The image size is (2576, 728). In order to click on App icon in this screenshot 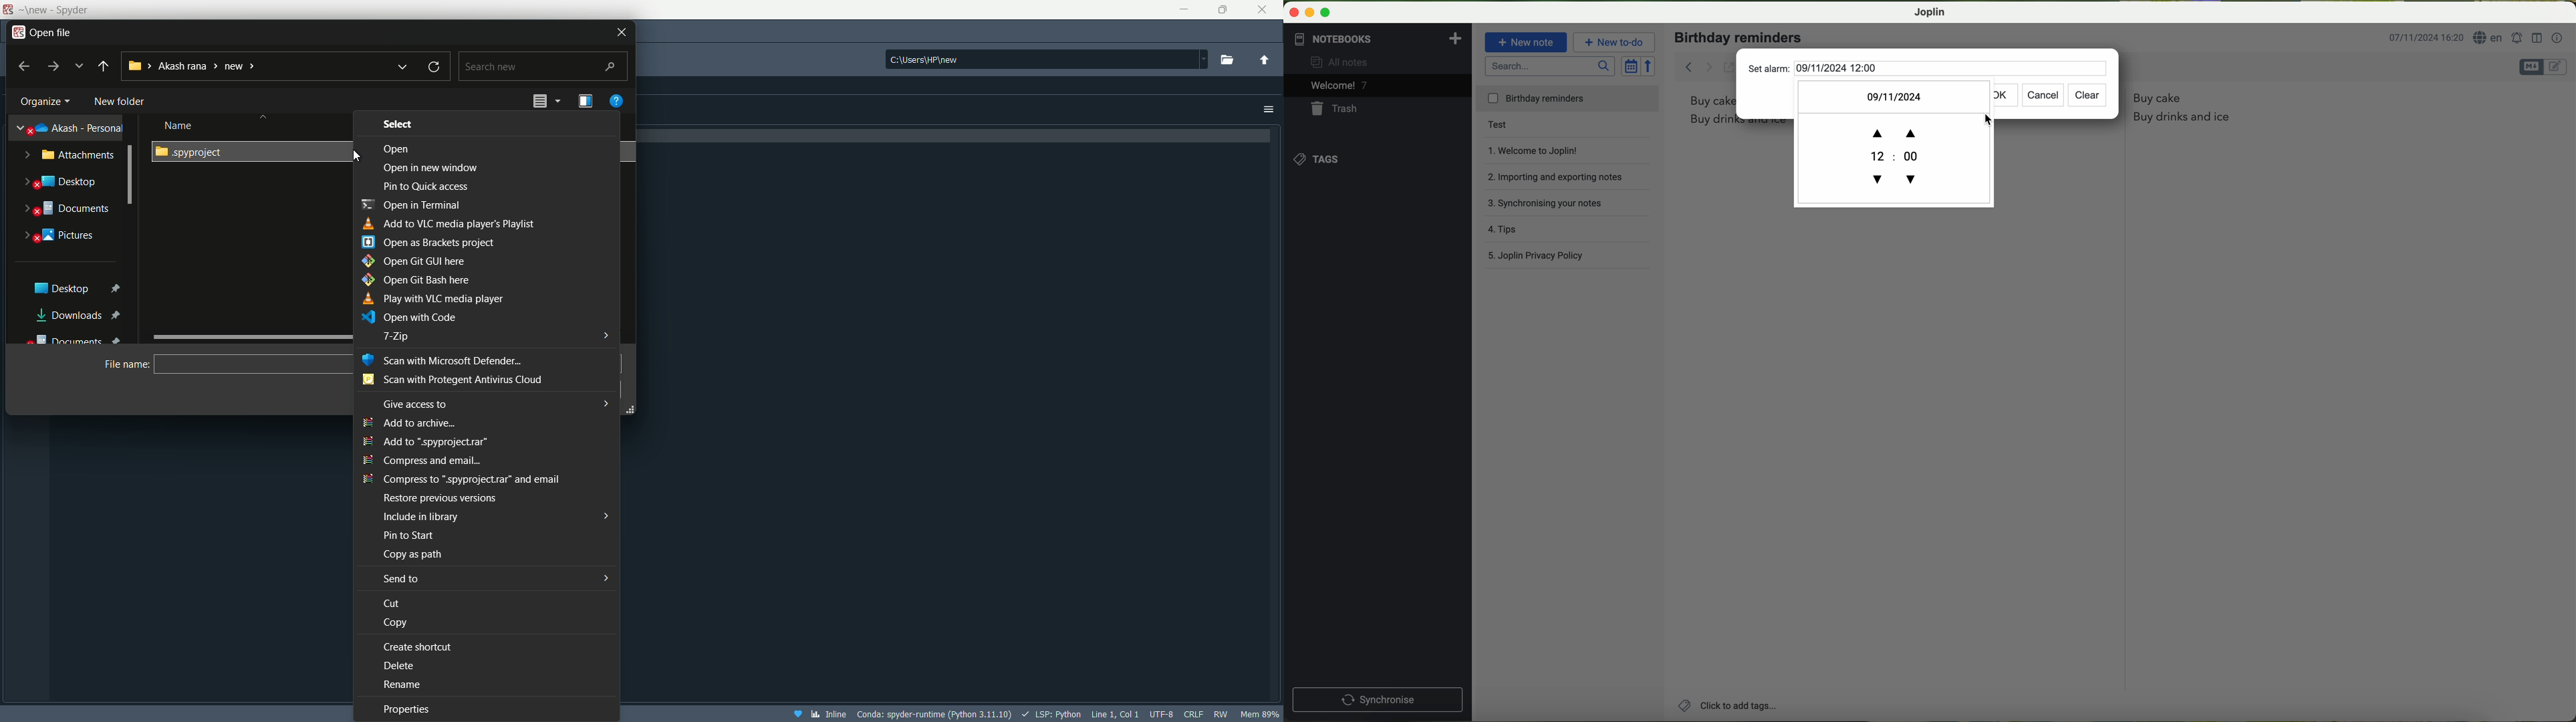, I will do `click(9, 11)`.